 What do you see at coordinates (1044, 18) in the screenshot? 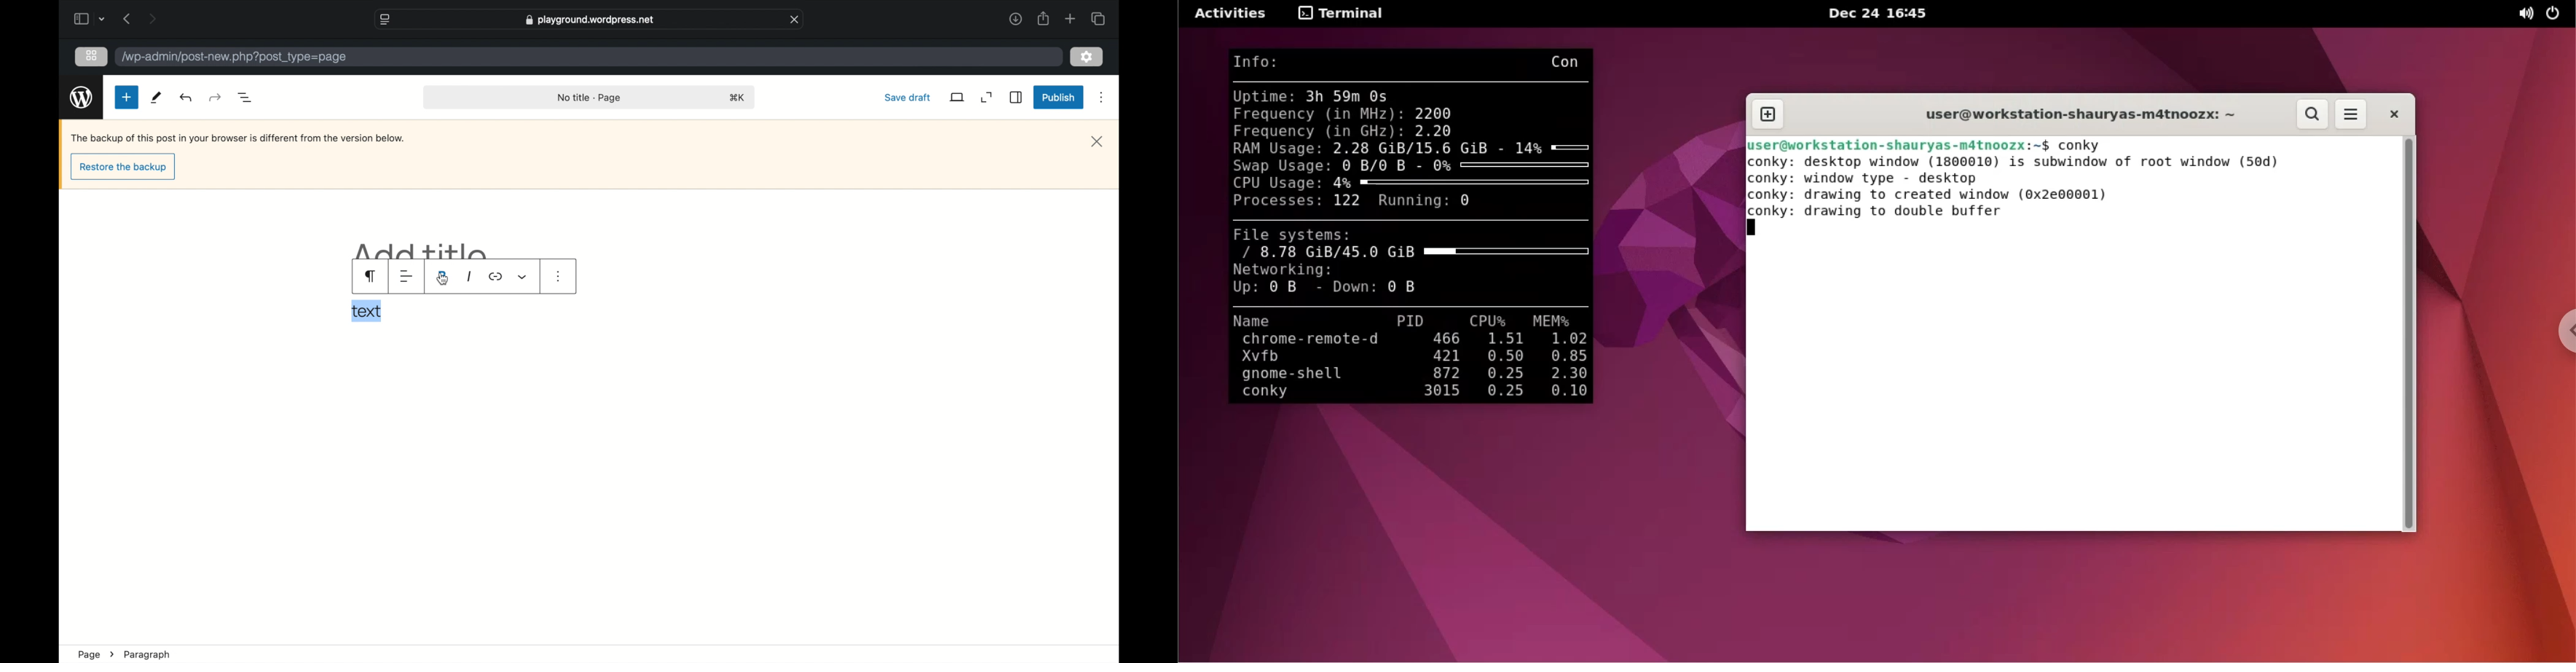
I see `share` at bounding box center [1044, 18].